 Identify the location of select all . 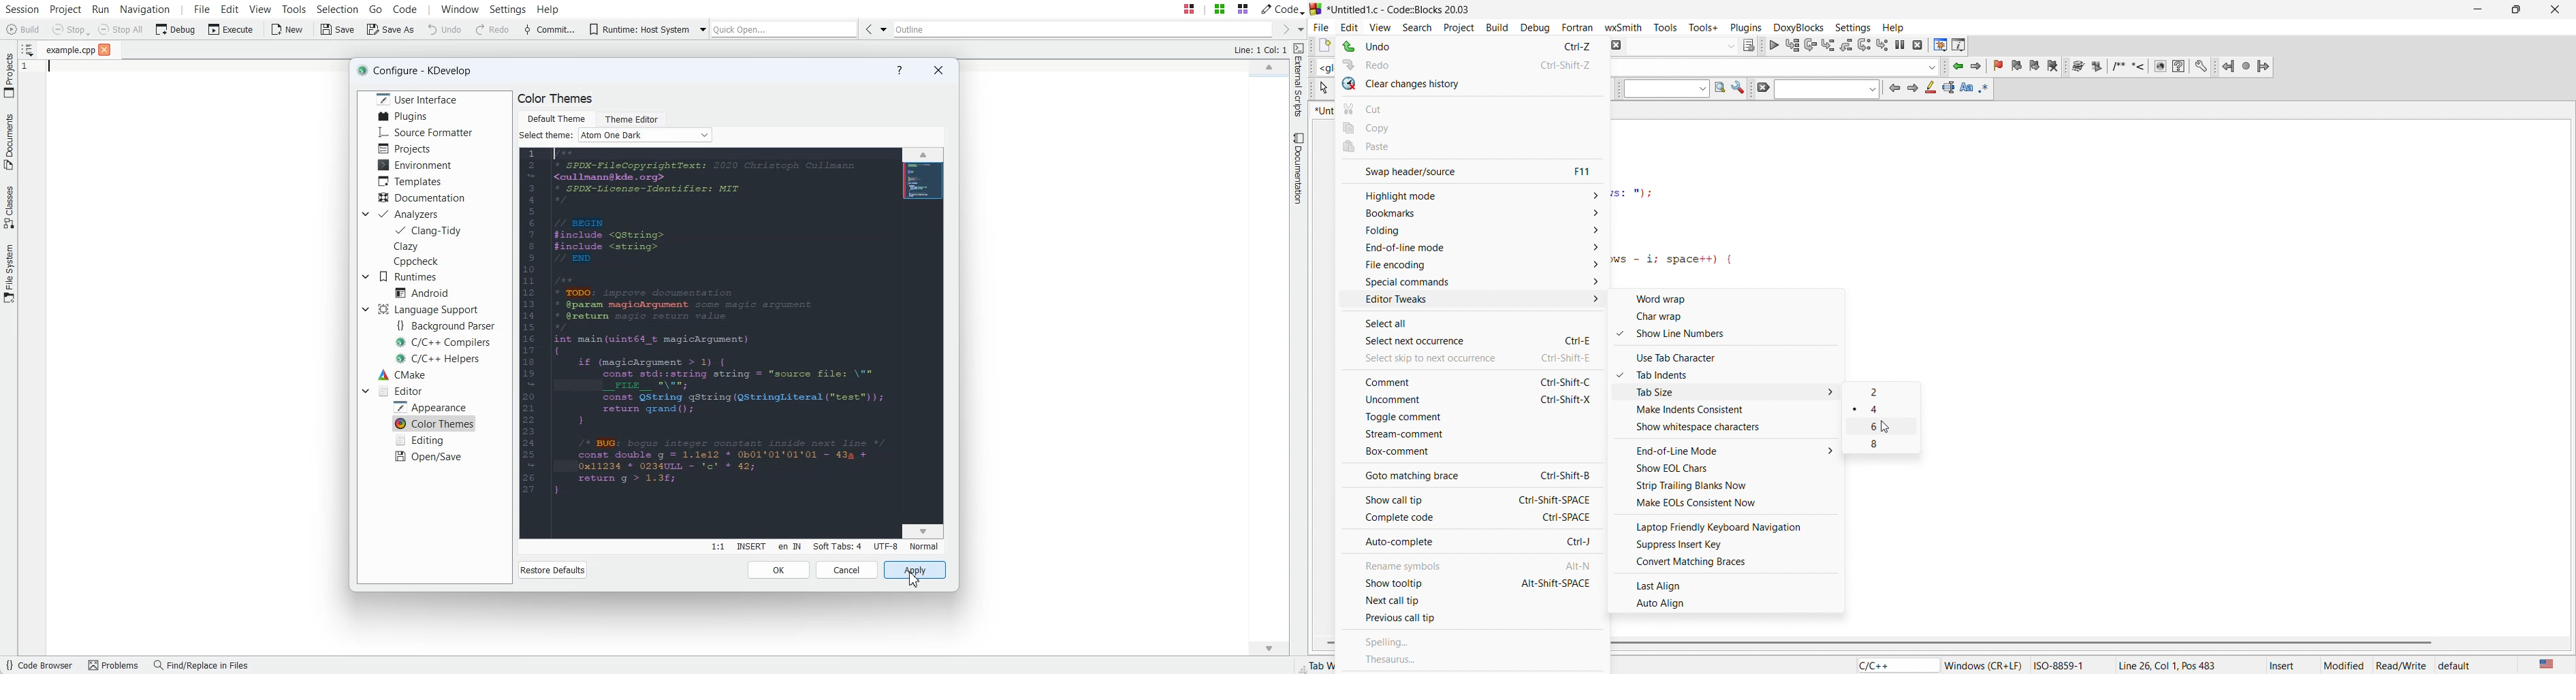
(1420, 324).